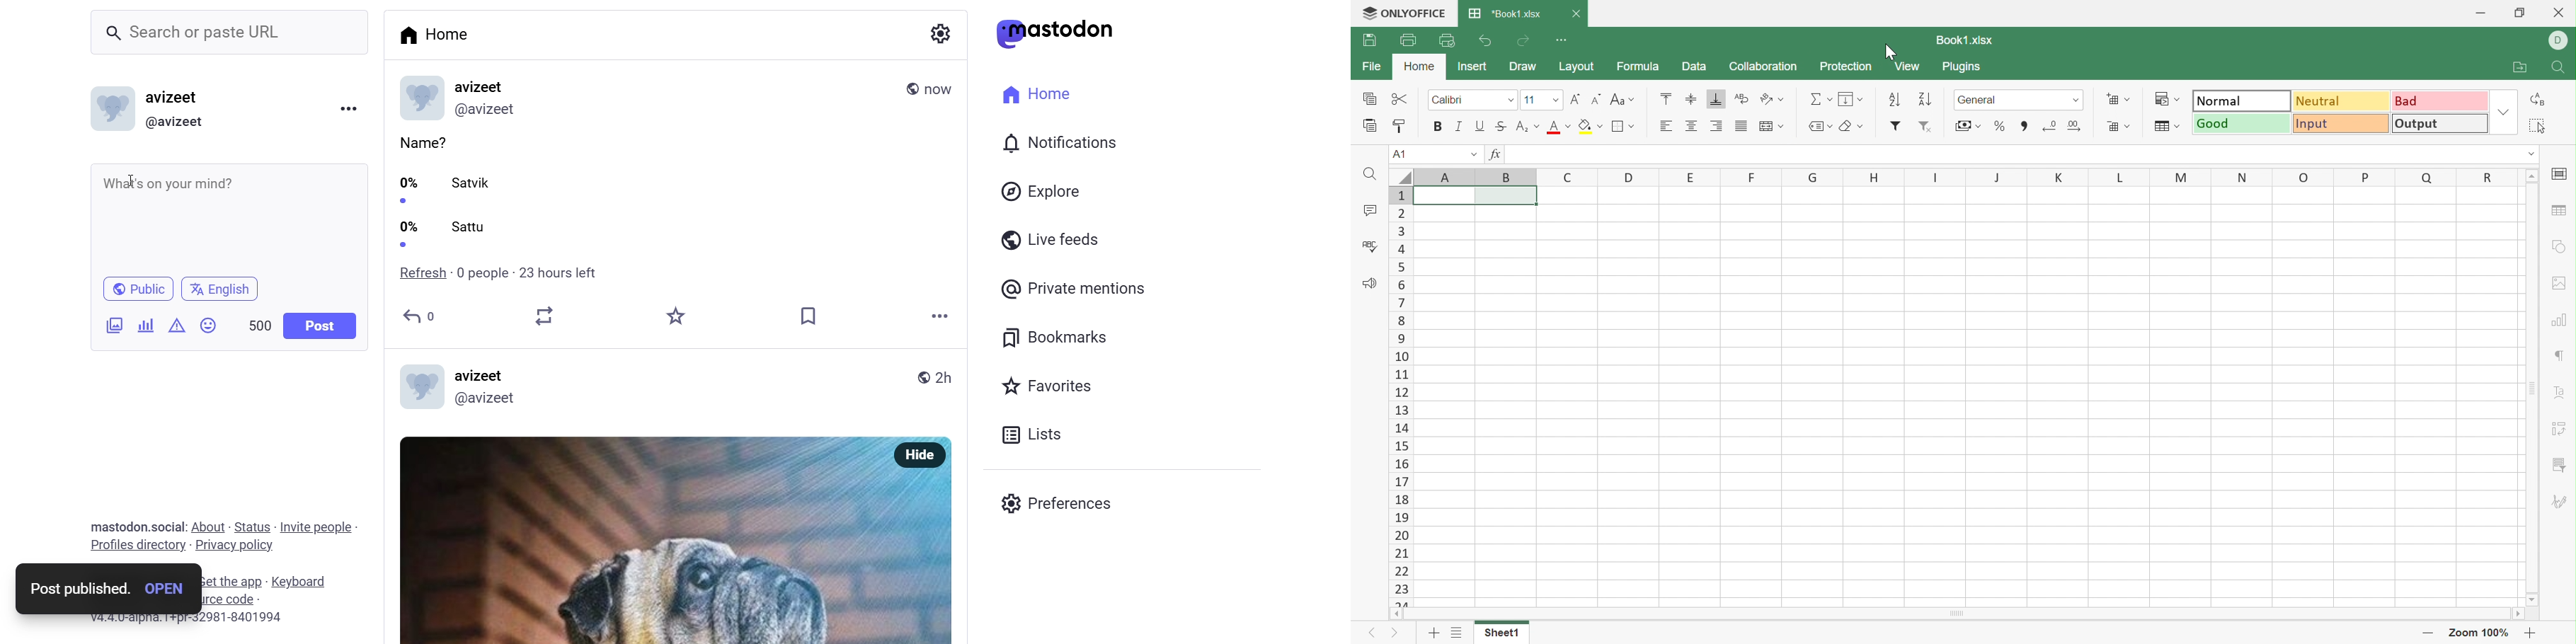  What do you see at coordinates (1929, 126) in the screenshot?
I see `Remove filter` at bounding box center [1929, 126].